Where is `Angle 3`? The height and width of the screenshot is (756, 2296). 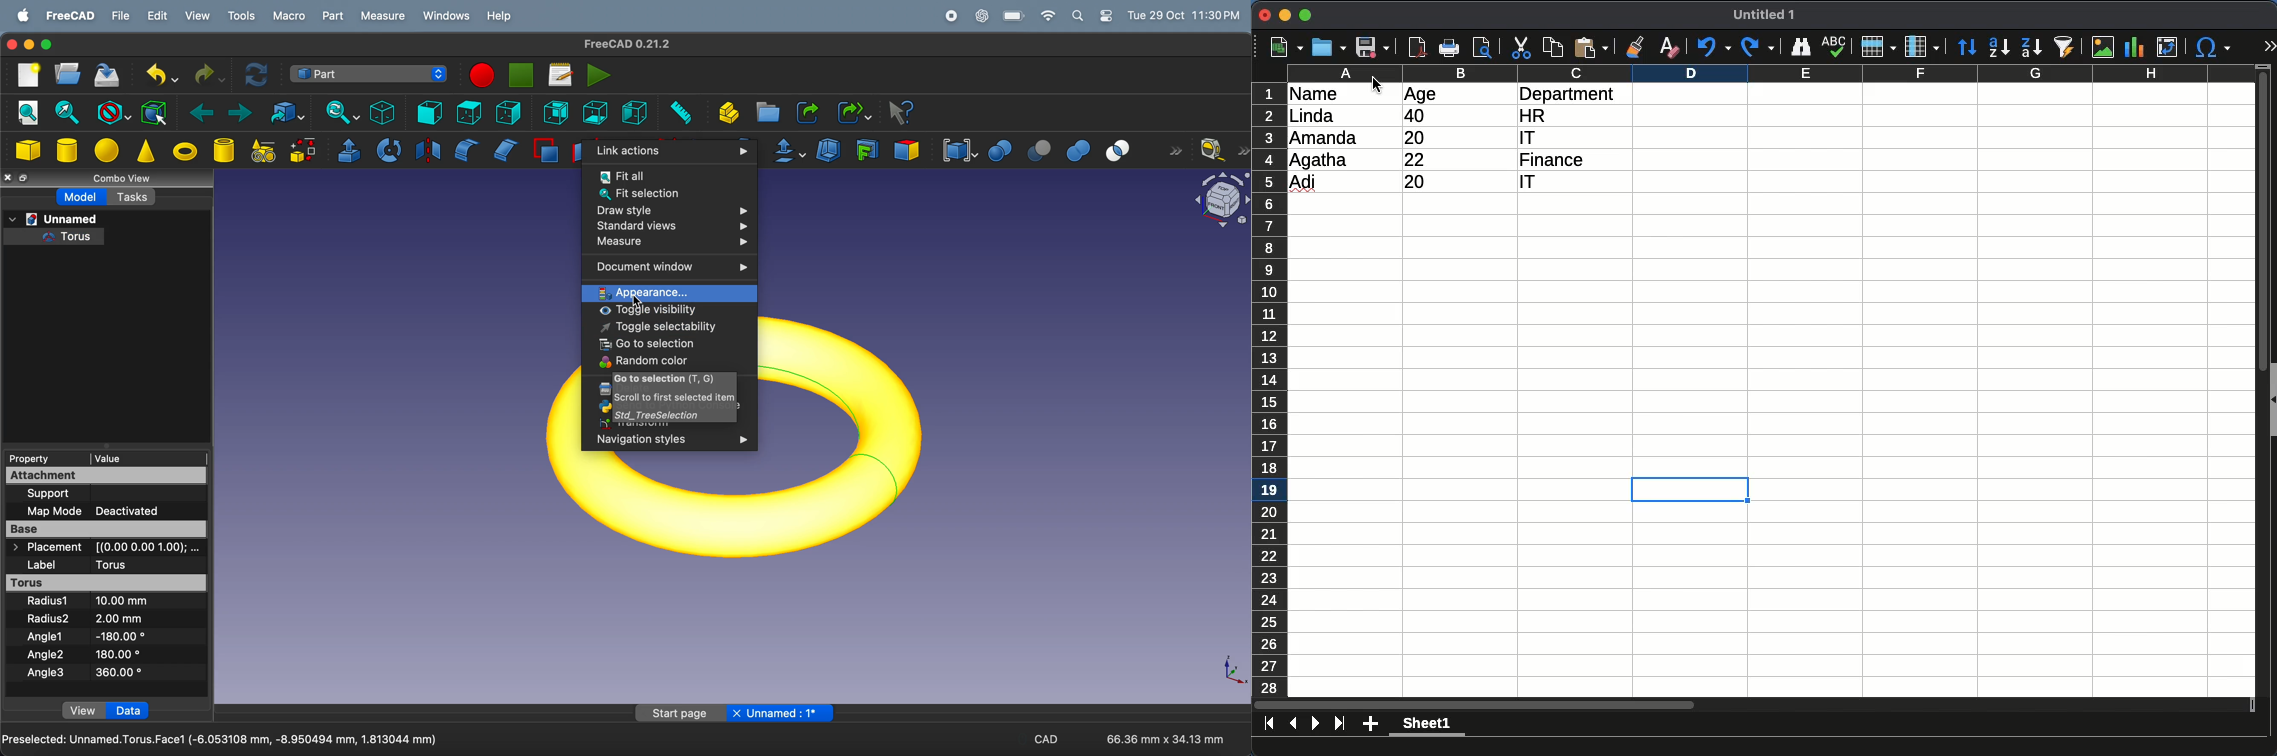 Angle 3 is located at coordinates (46, 674).